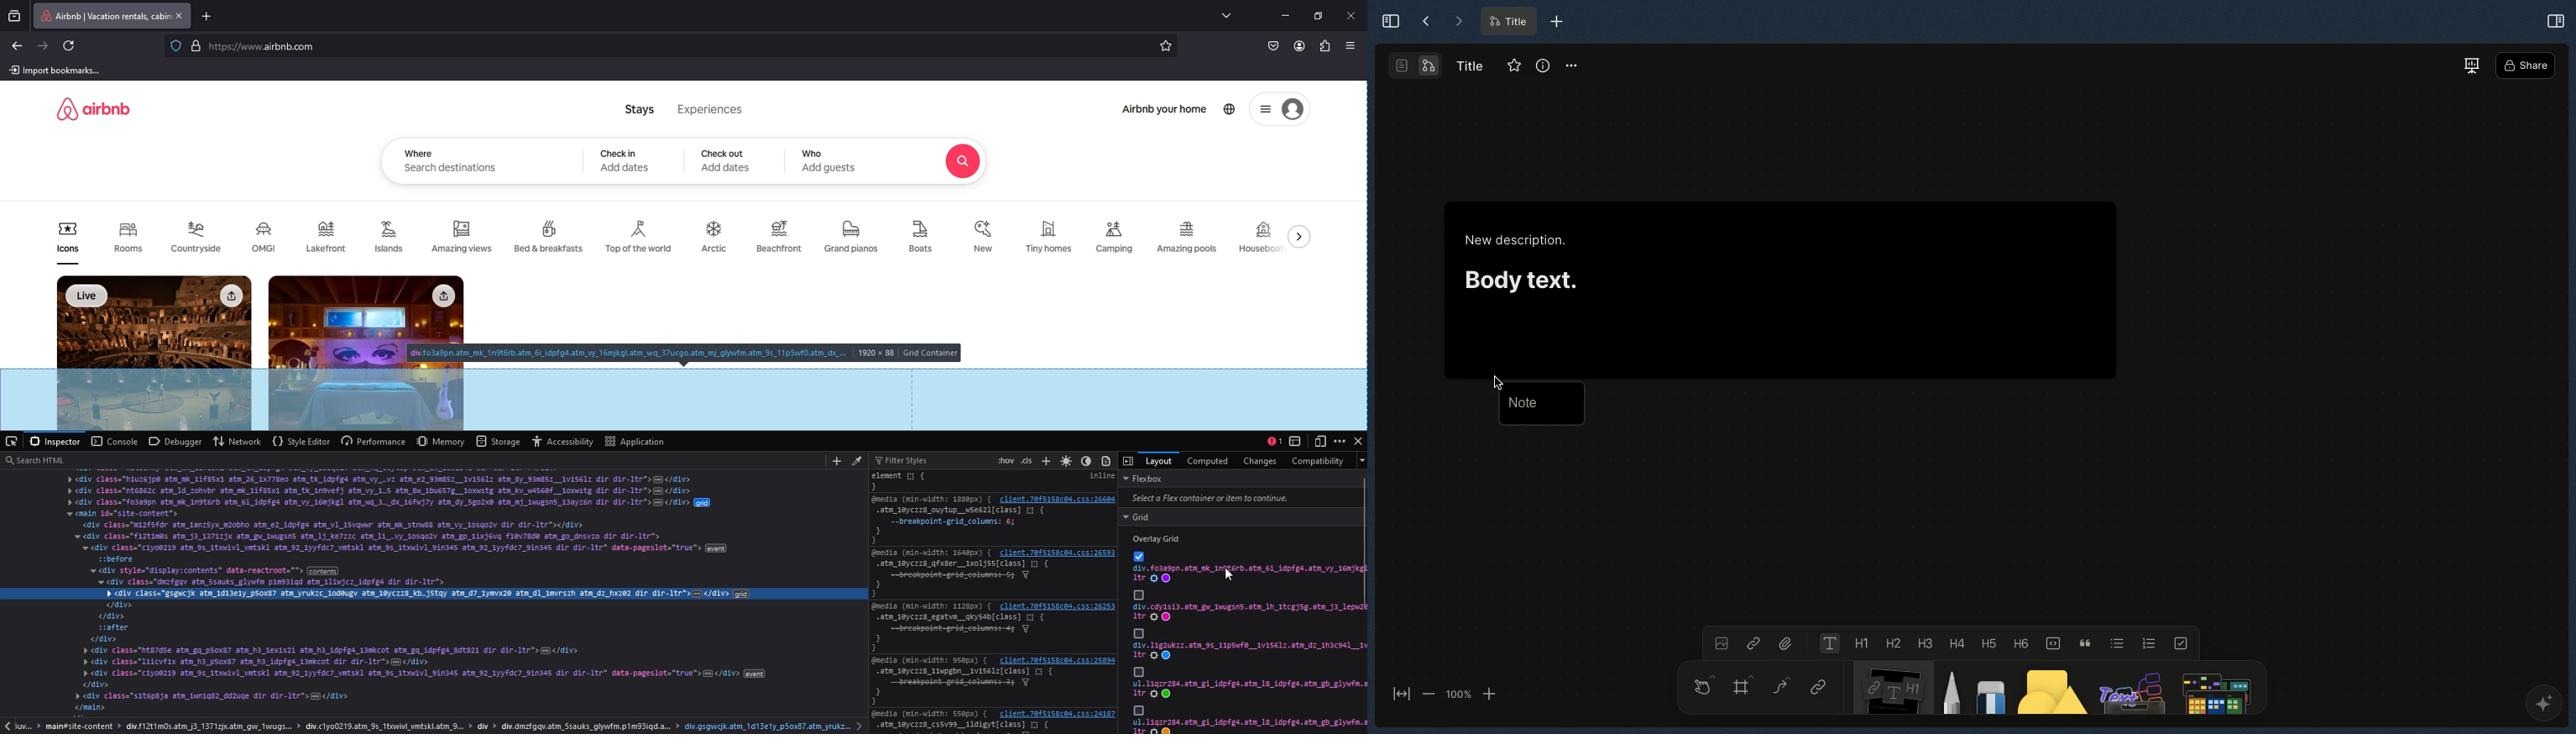 The height and width of the screenshot is (756, 2576). What do you see at coordinates (18, 46) in the screenshot?
I see `back` at bounding box center [18, 46].